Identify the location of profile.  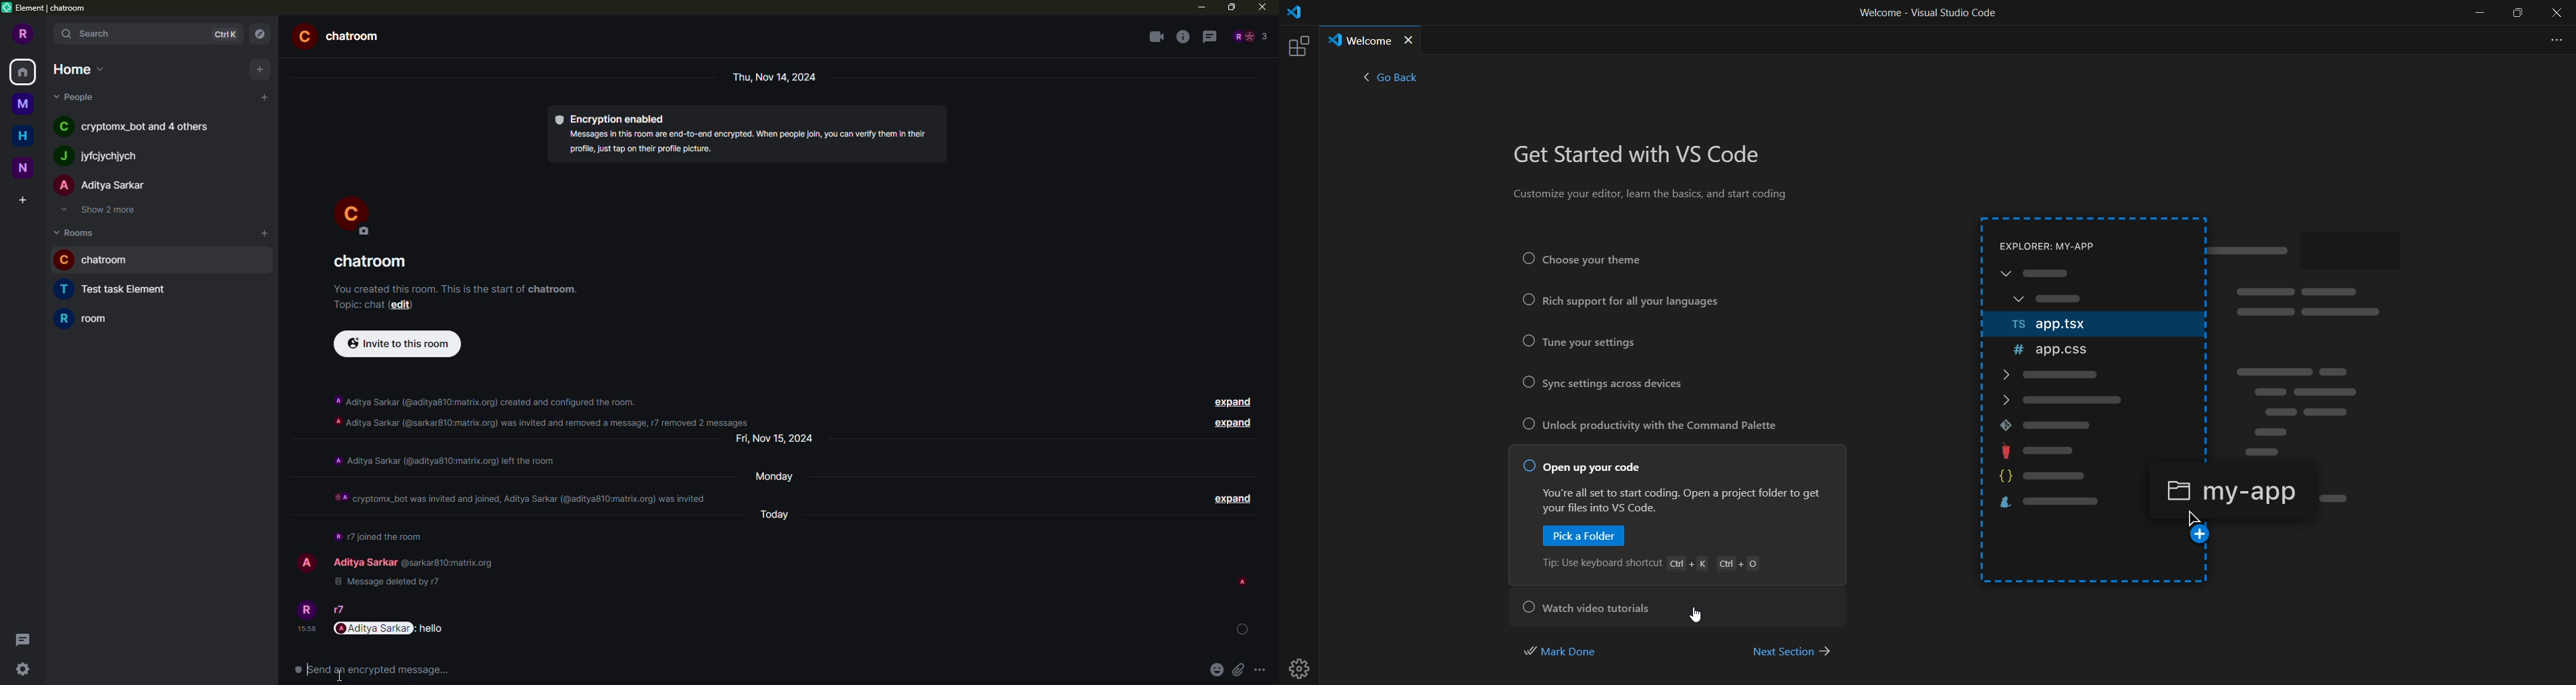
(24, 33).